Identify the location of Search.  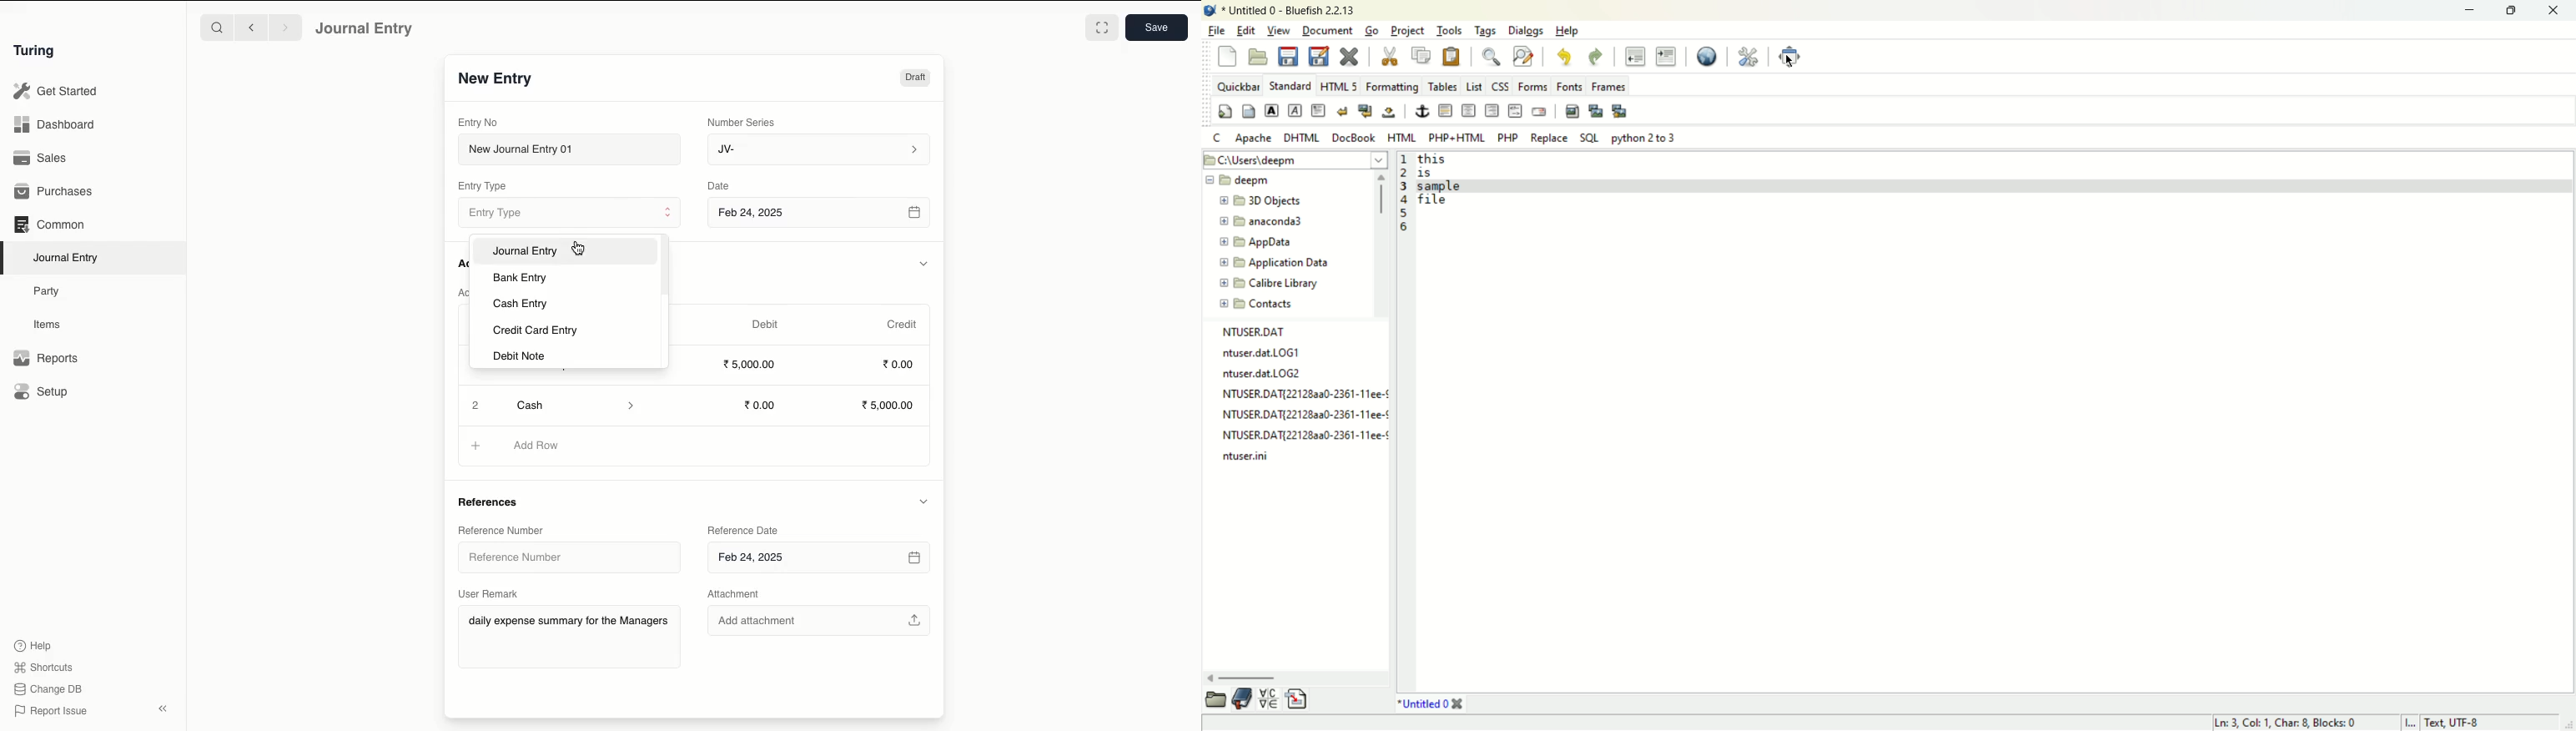
(216, 27).